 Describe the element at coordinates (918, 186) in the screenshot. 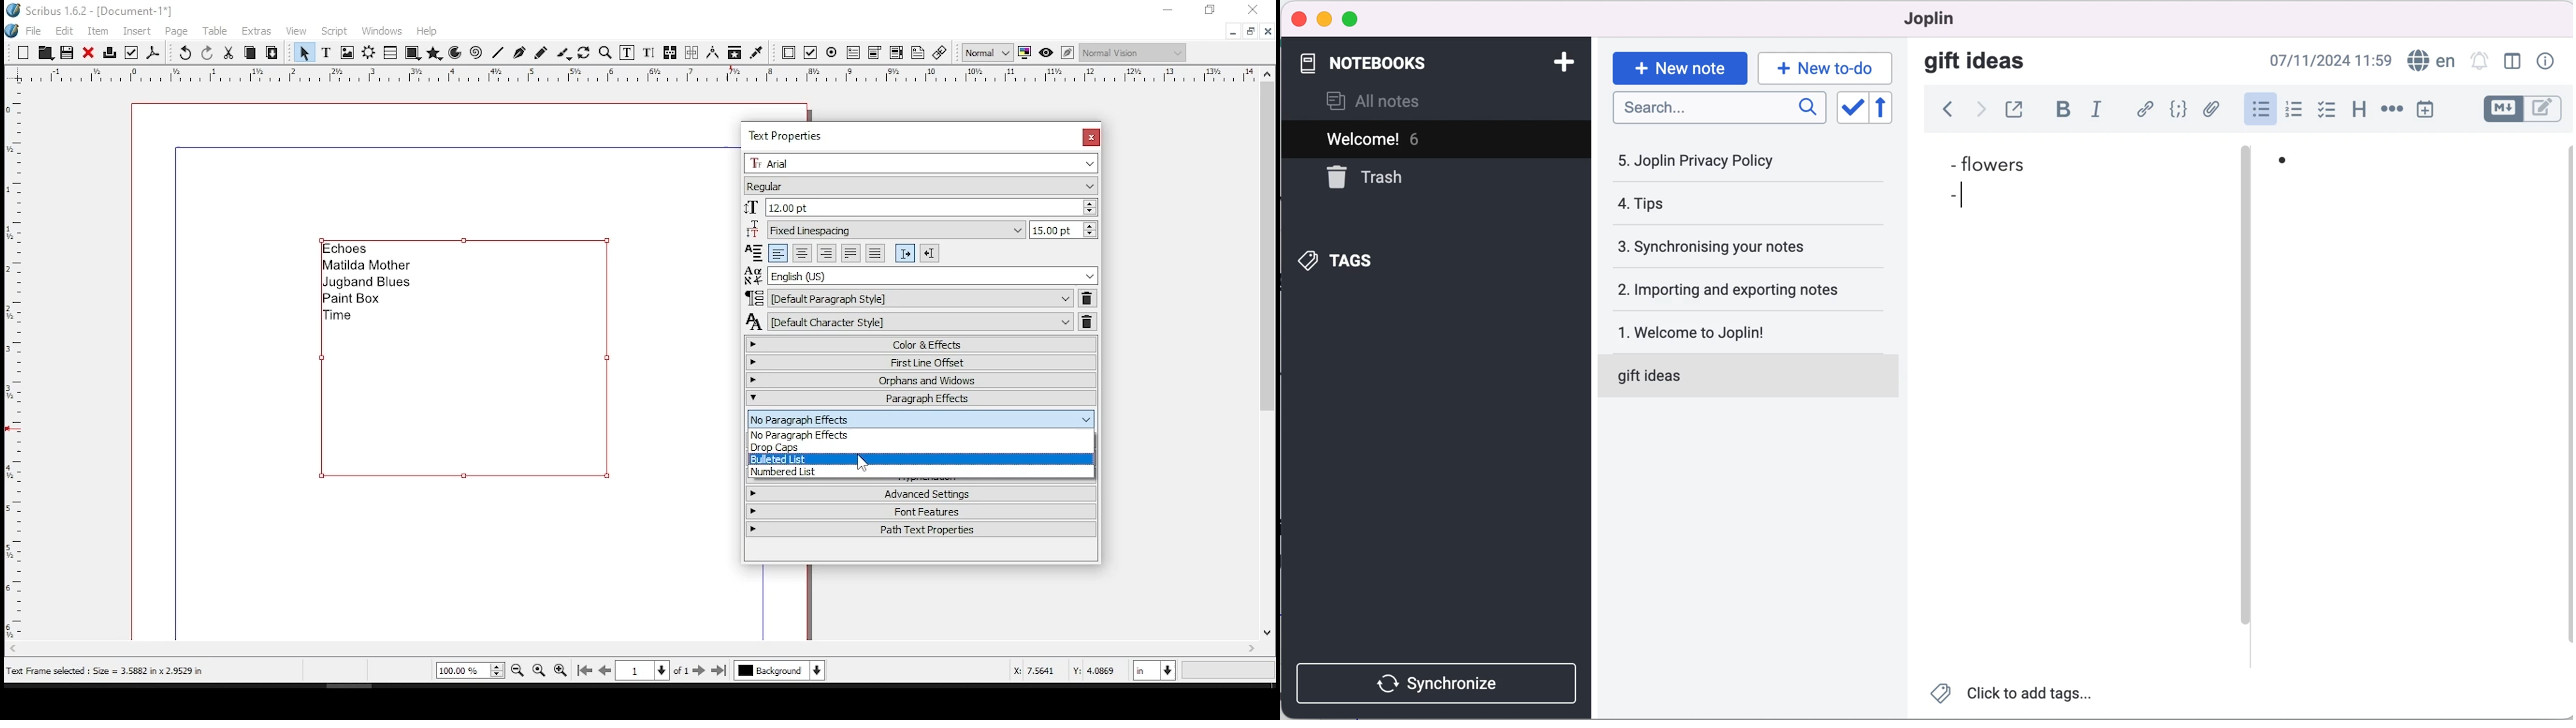

I see `font type` at that location.